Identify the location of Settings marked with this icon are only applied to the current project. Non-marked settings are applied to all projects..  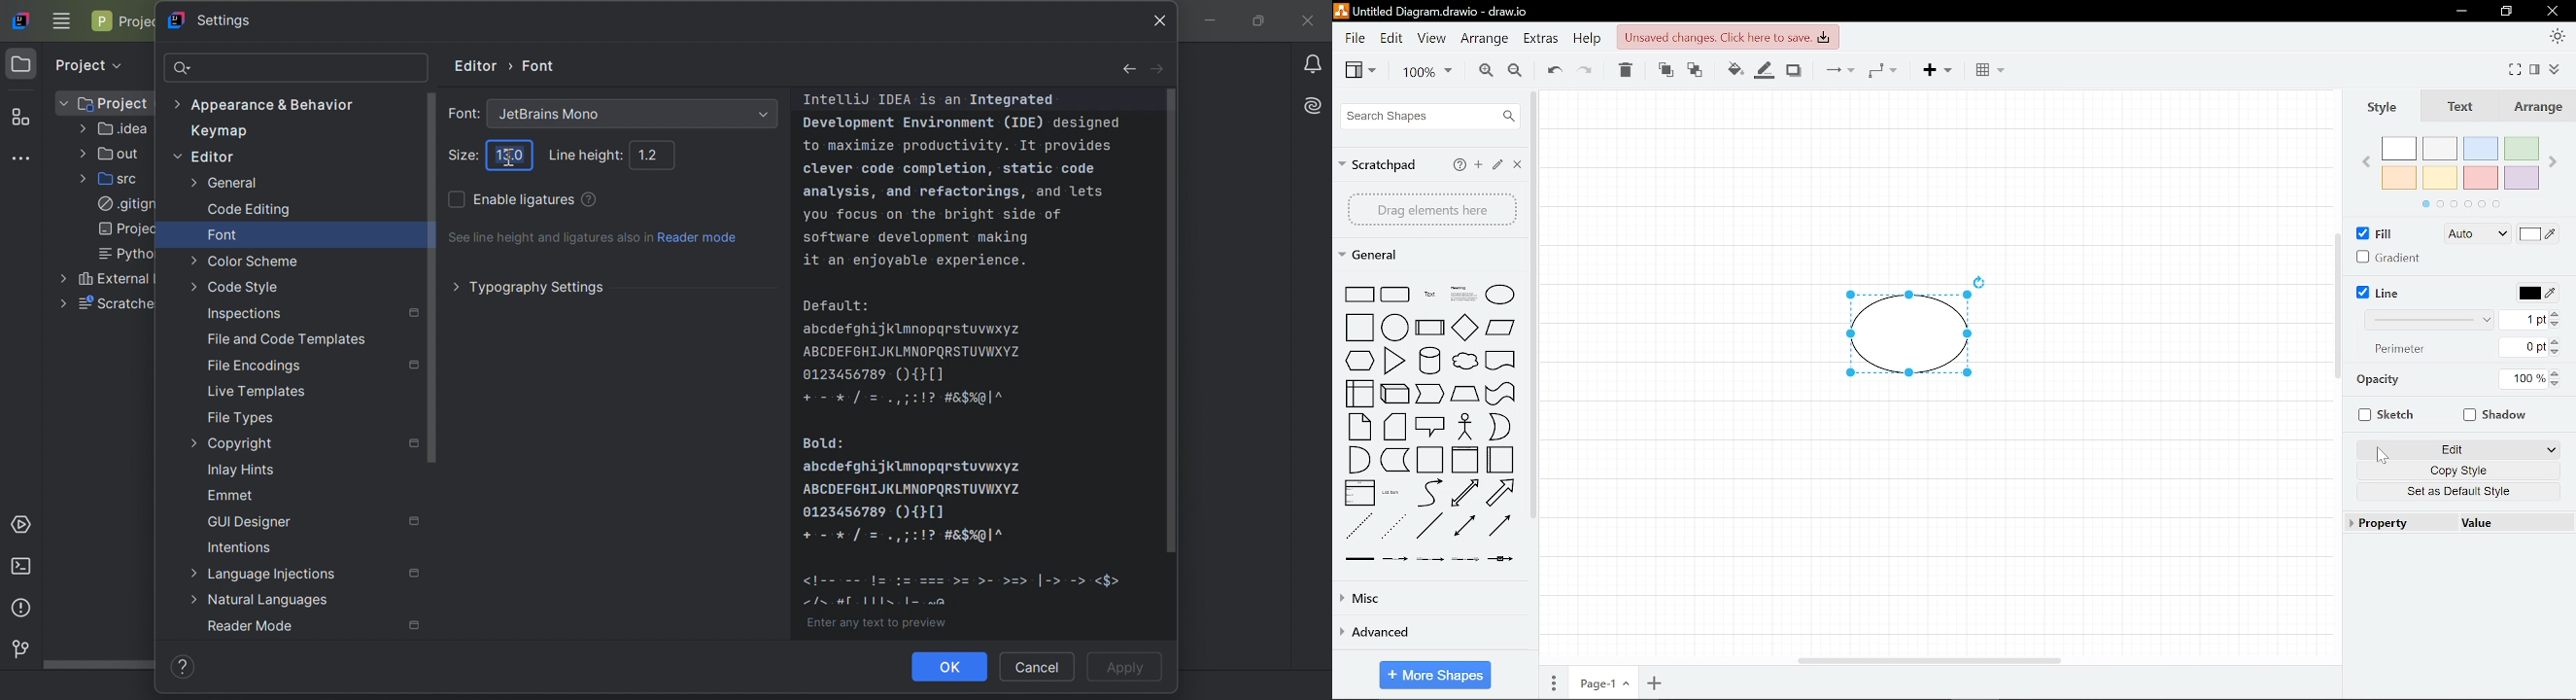
(416, 444).